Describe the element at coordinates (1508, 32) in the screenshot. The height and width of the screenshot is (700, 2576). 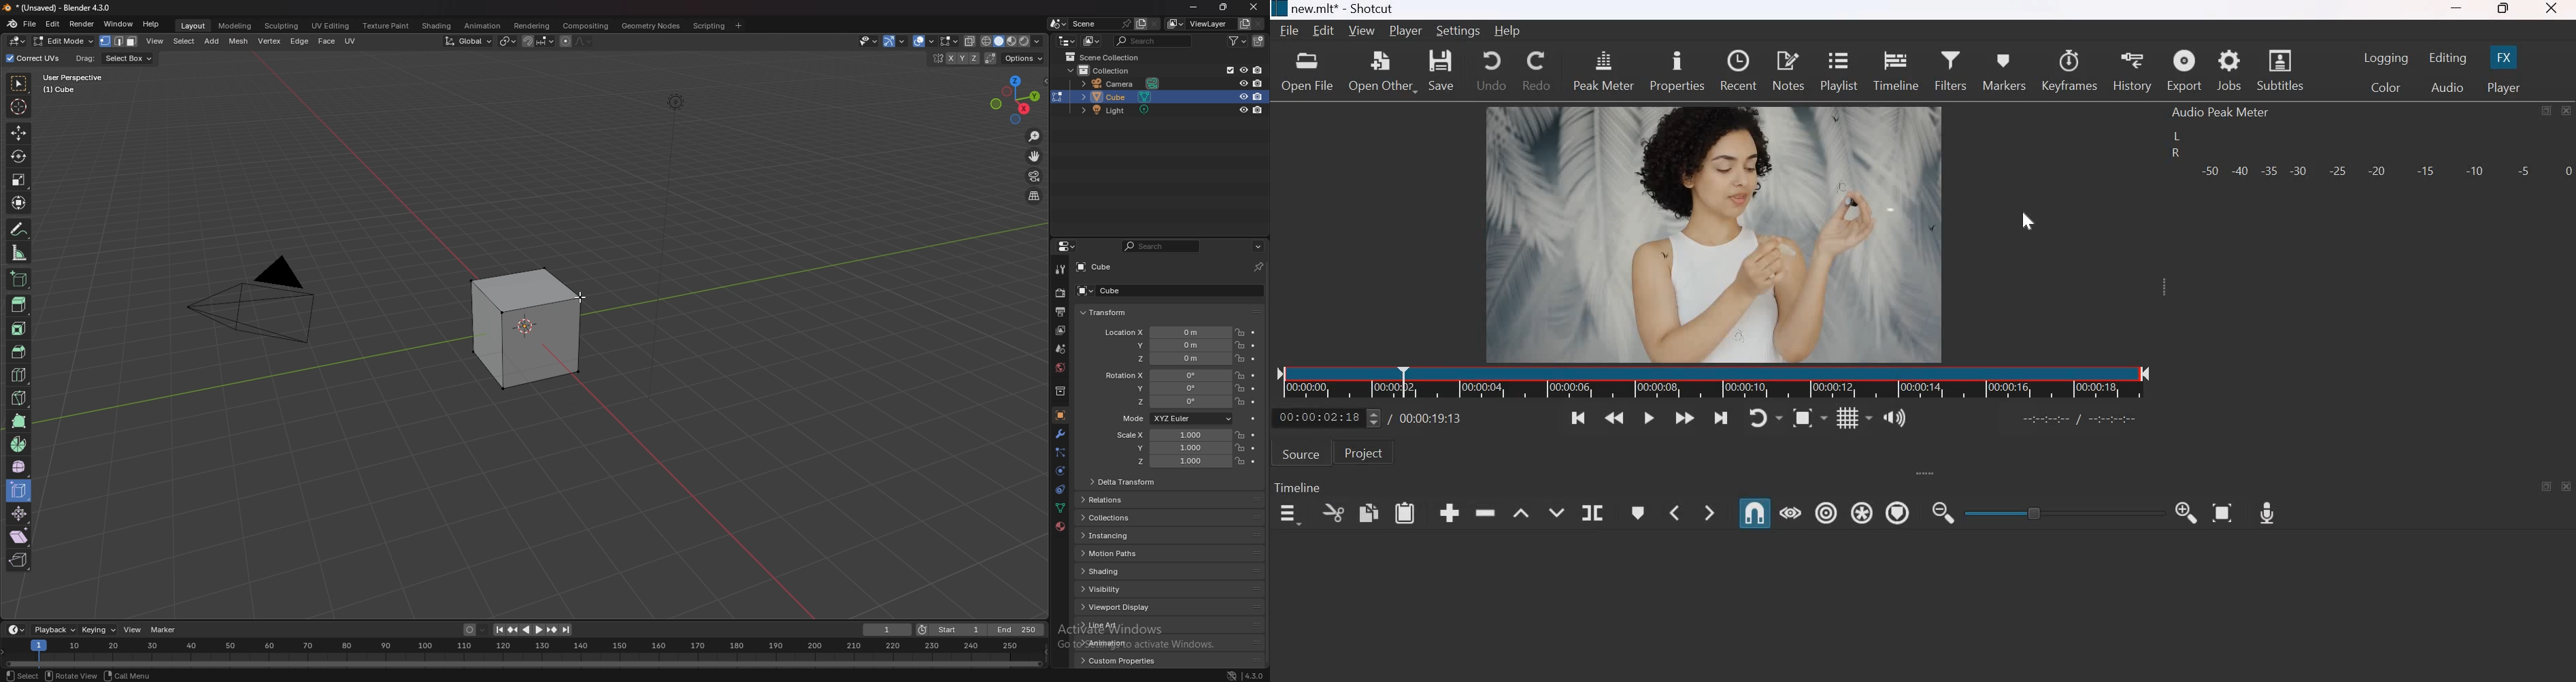
I see `Help` at that location.